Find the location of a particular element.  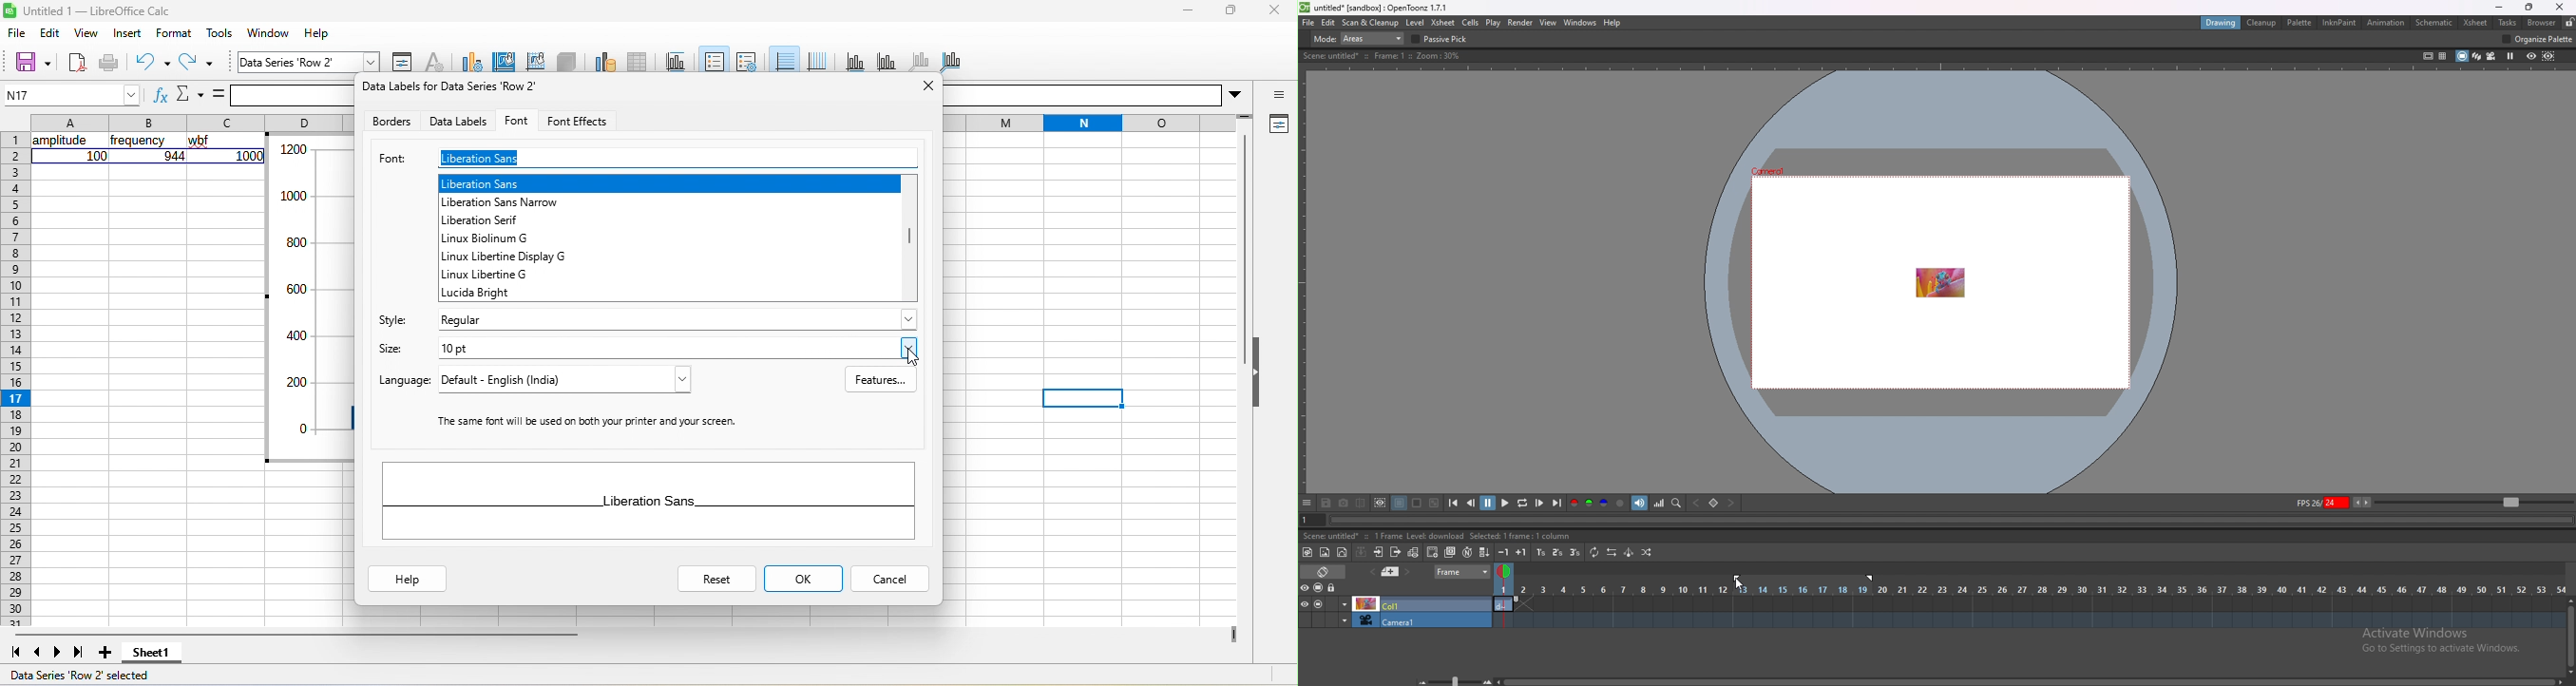

red channel is located at coordinates (1574, 502).